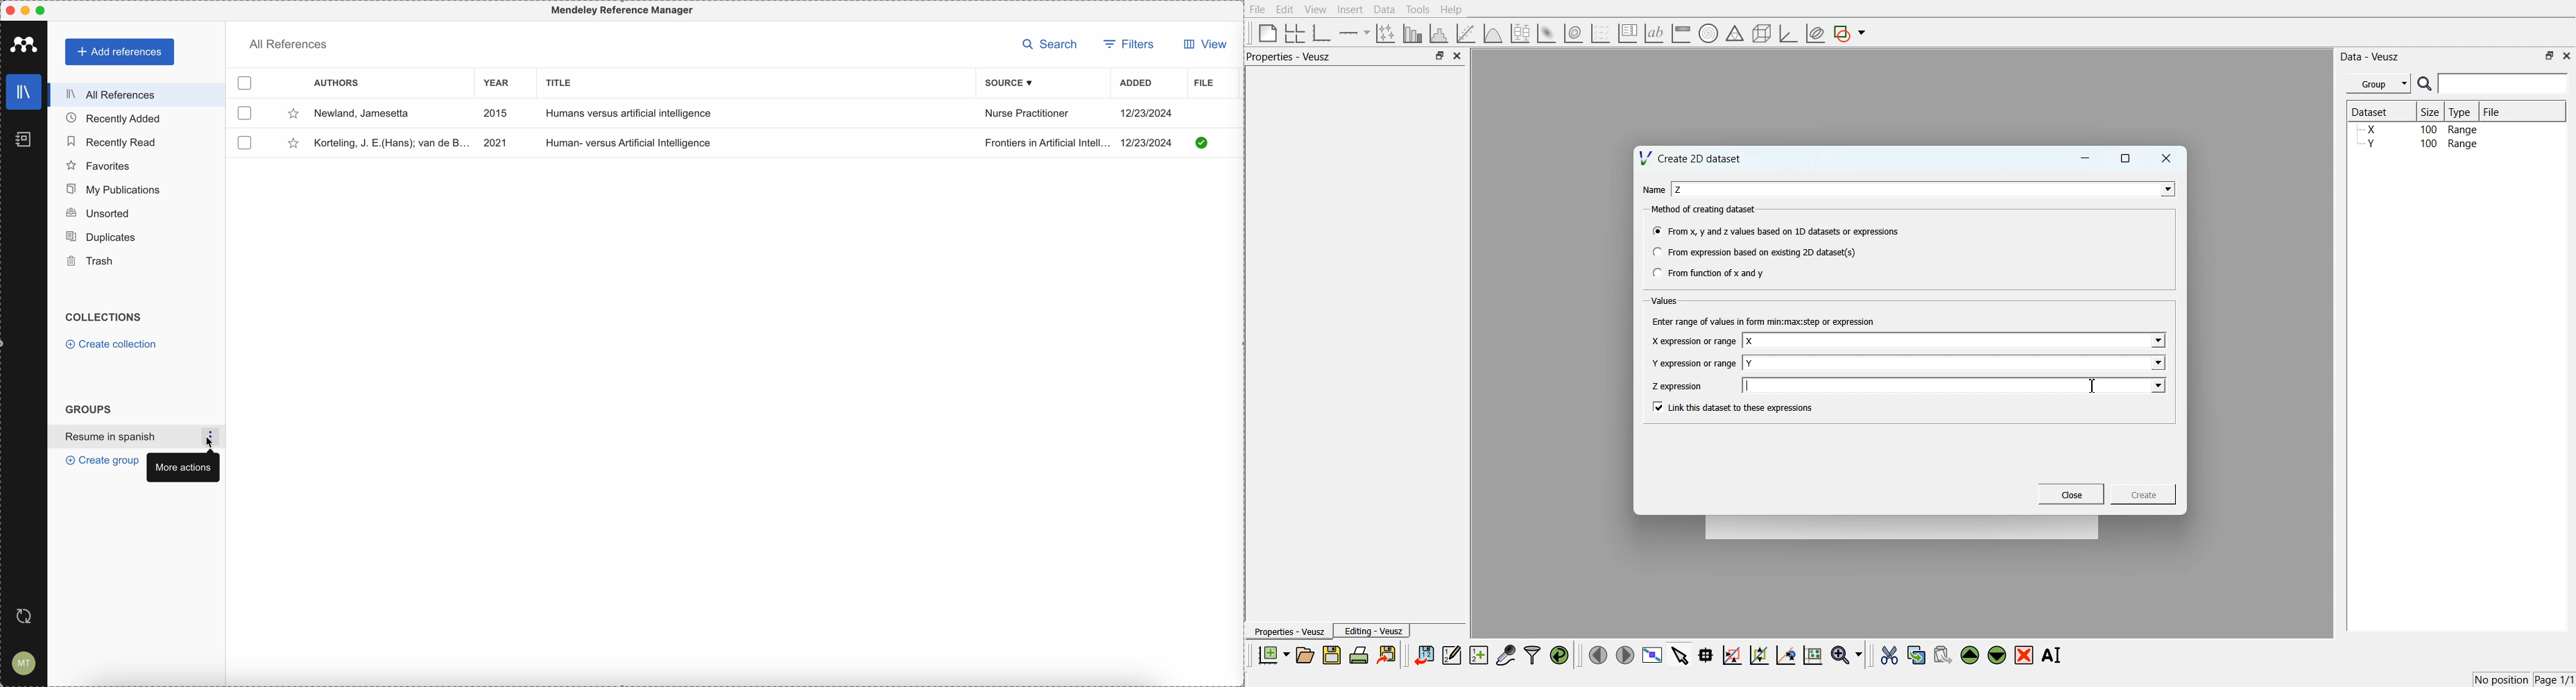 The image size is (2576, 700). What do you see at coordinates (25, 663) in the screenshot?
I see `accounts settings` at bounding box center [25, 663].